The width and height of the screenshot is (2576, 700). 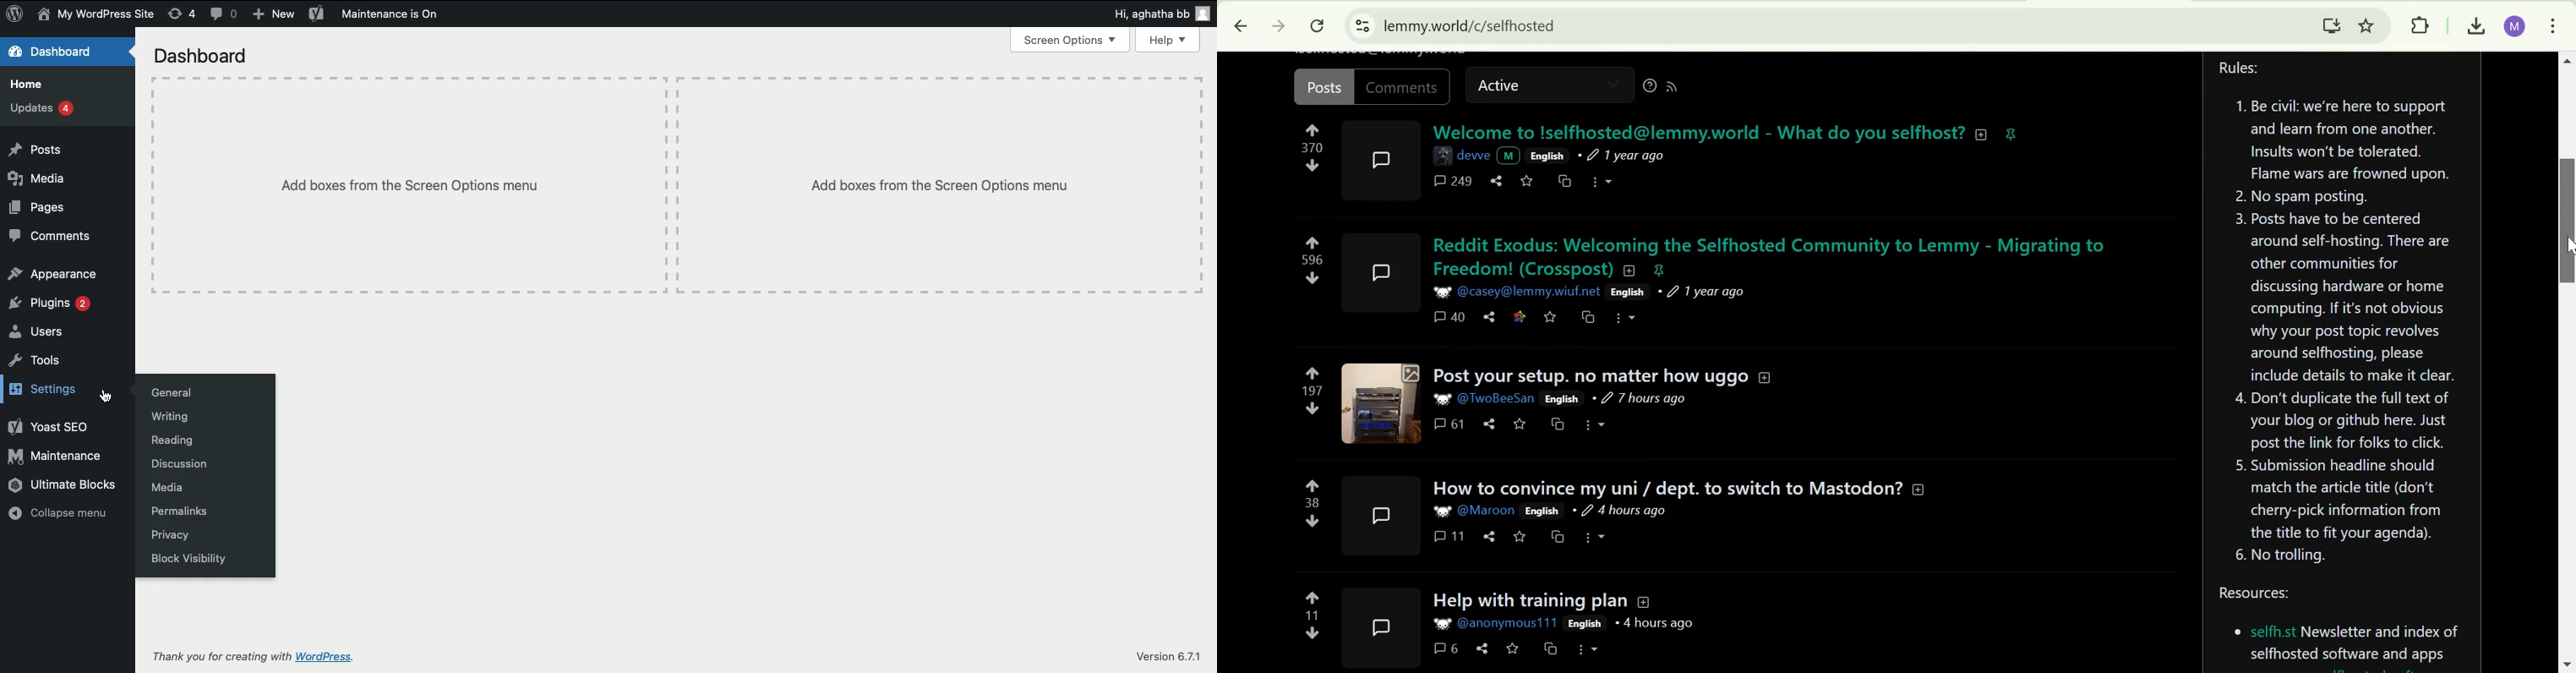 What do you see at coordinates (1312, 166) in the screenshot?
I see `downvote` at bounding box center [1312, 166].